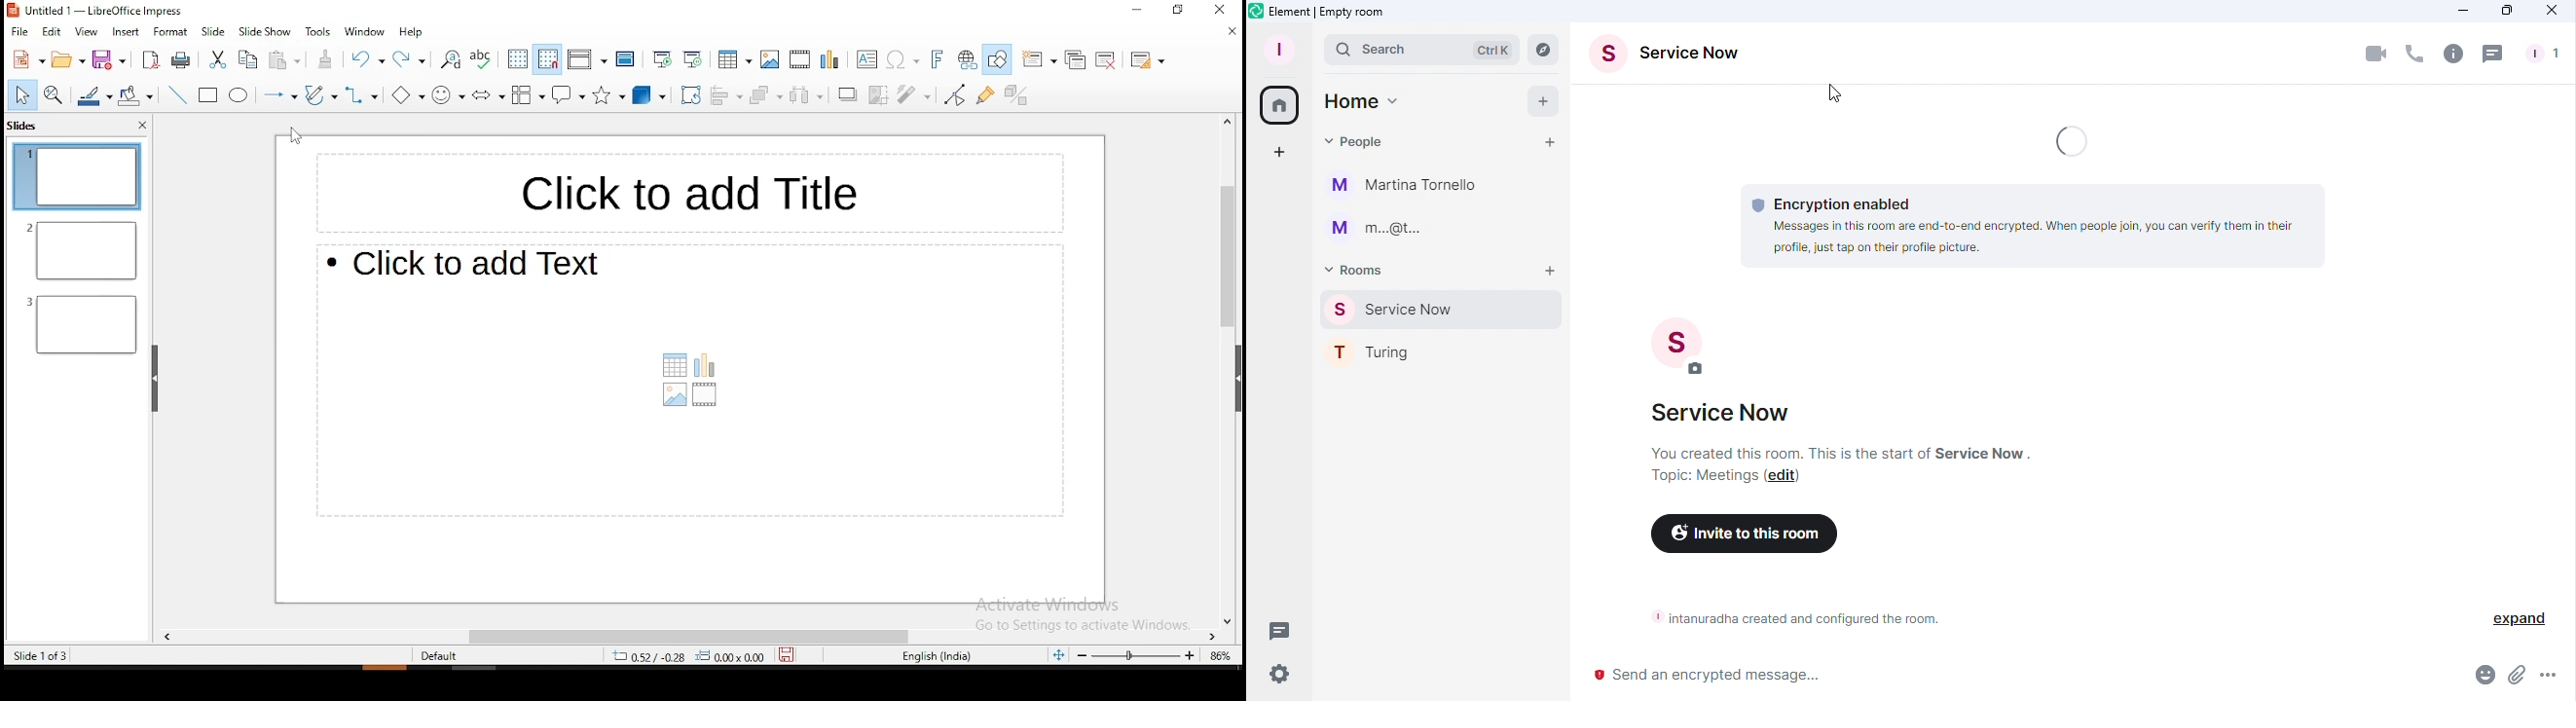 The width and height of the screenshot is (2576, 728). What do you see at coordinates (1725, 419) in the screenshot?
I see `service now` at bounding box center [1725, 419].